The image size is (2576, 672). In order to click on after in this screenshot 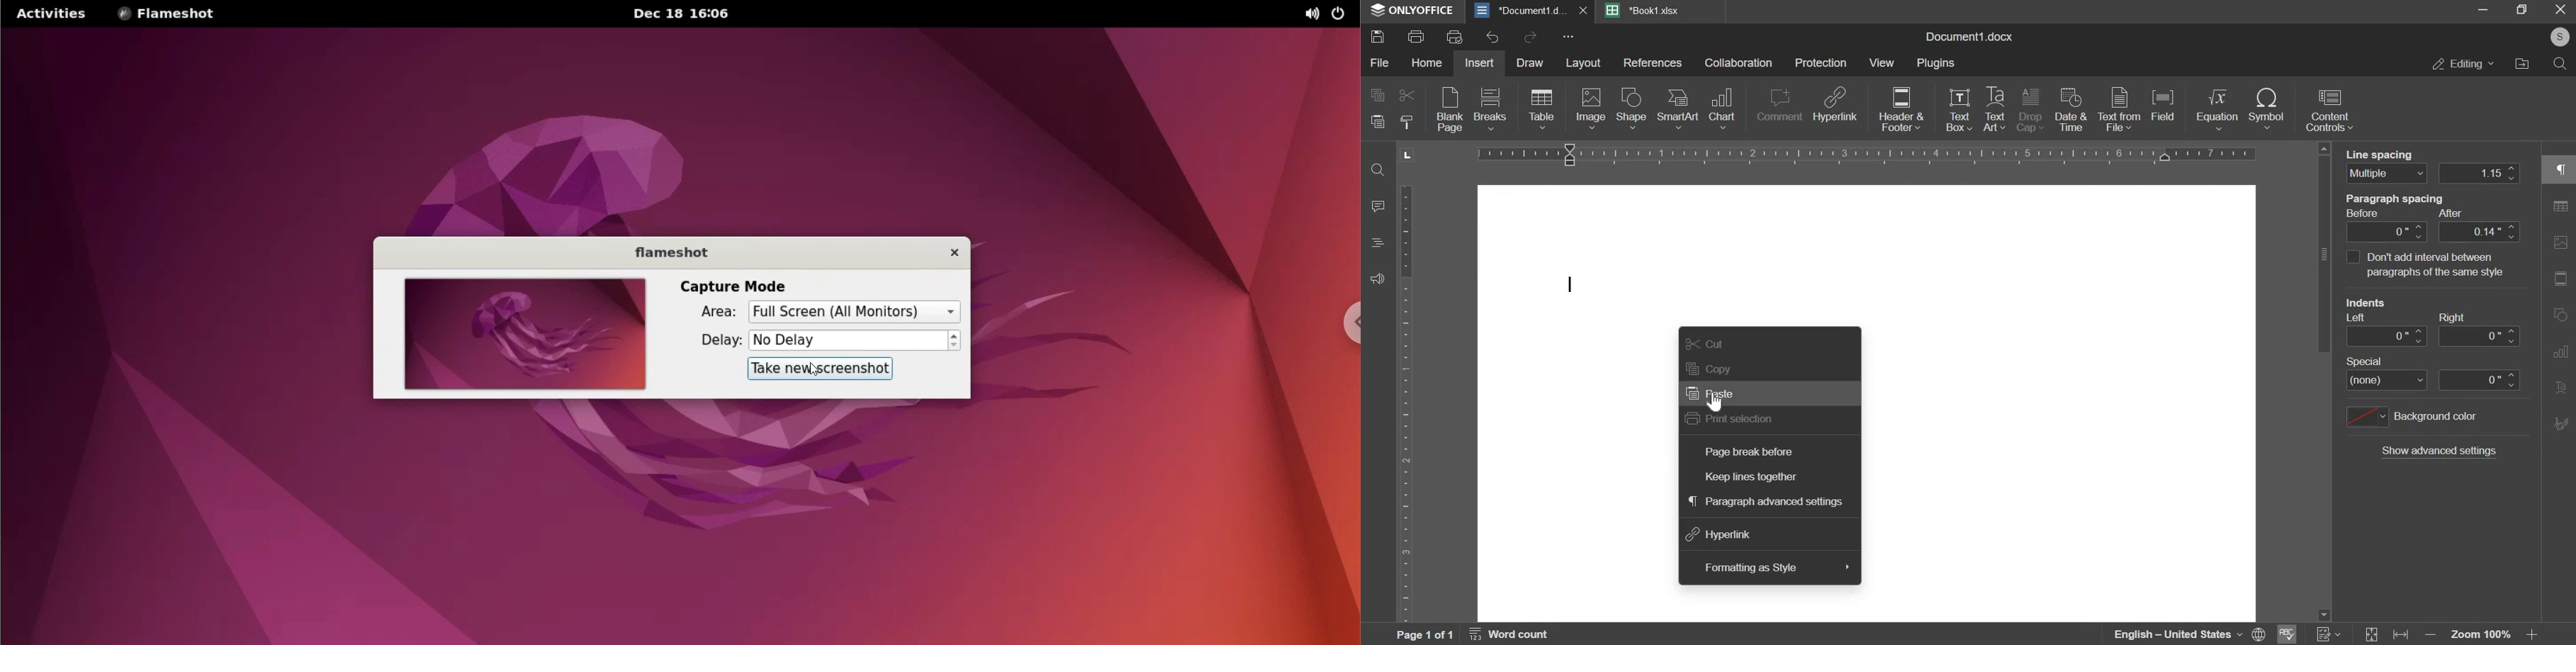, I will do `click(2480, 232)`.